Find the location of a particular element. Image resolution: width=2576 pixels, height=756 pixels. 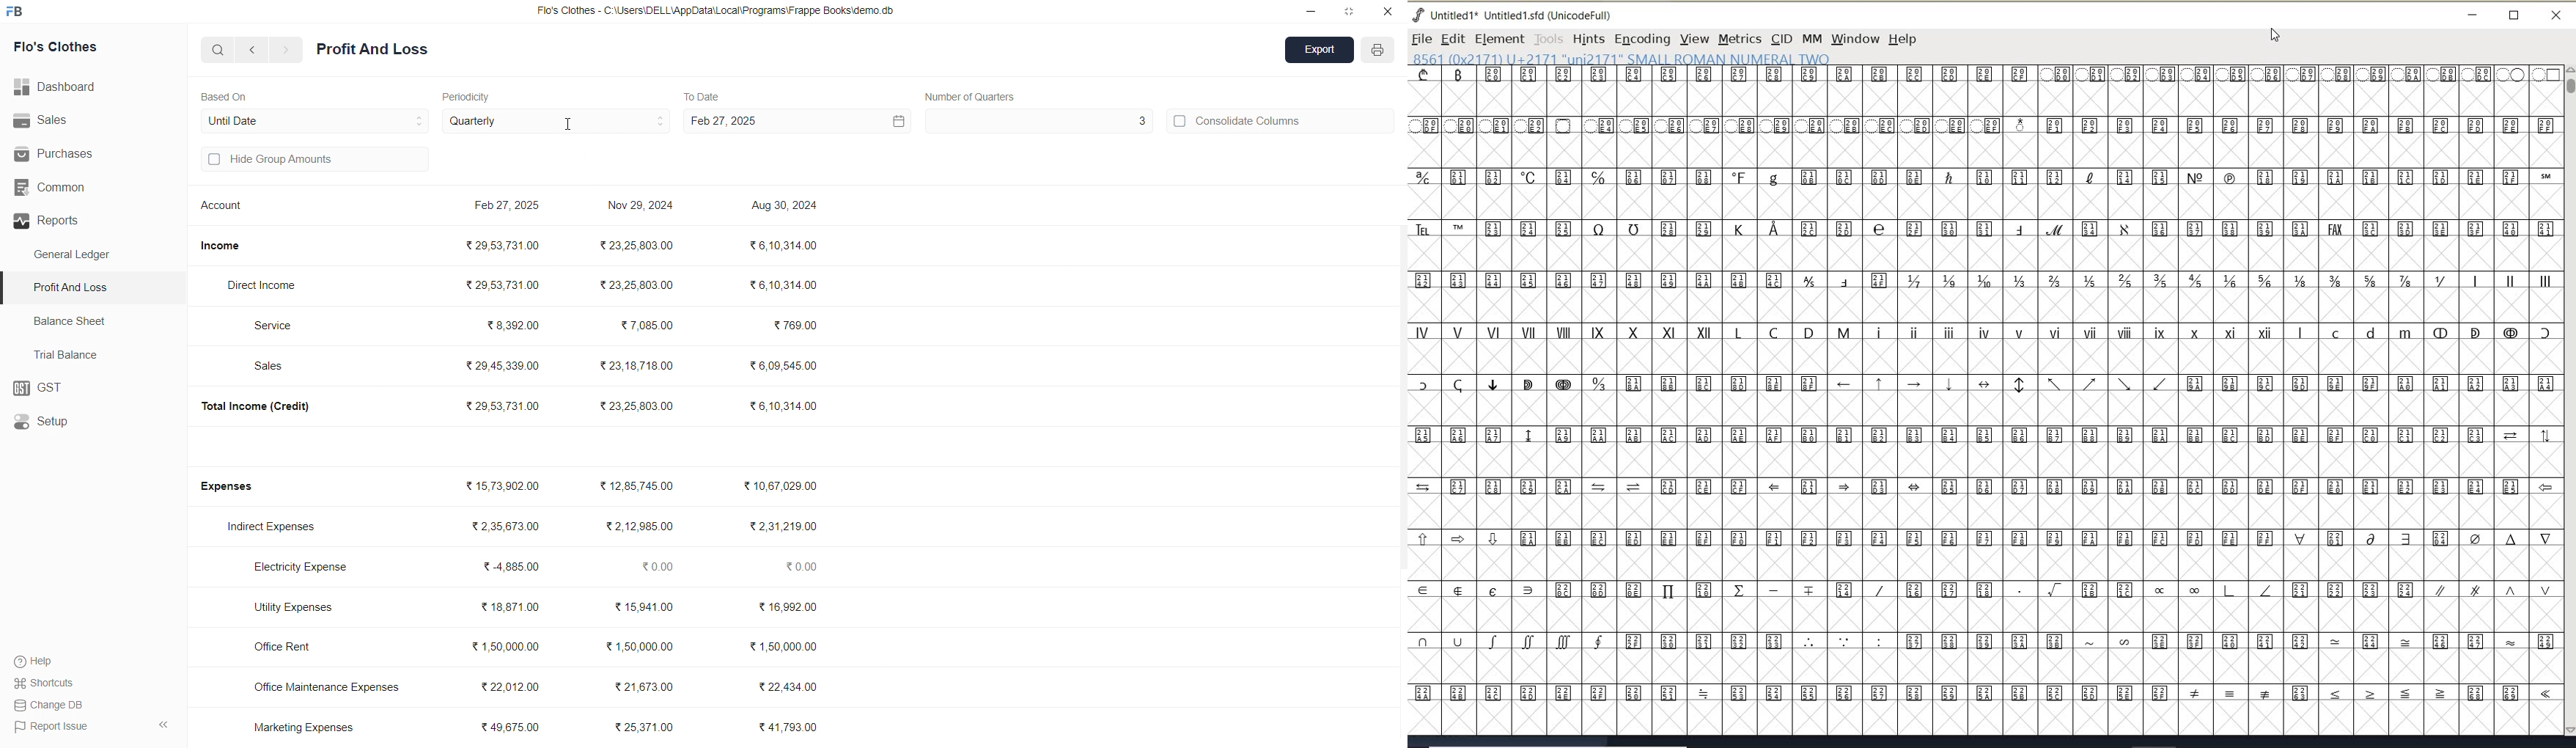

₹36,10,314.00 is located at coordinates (784, 405).